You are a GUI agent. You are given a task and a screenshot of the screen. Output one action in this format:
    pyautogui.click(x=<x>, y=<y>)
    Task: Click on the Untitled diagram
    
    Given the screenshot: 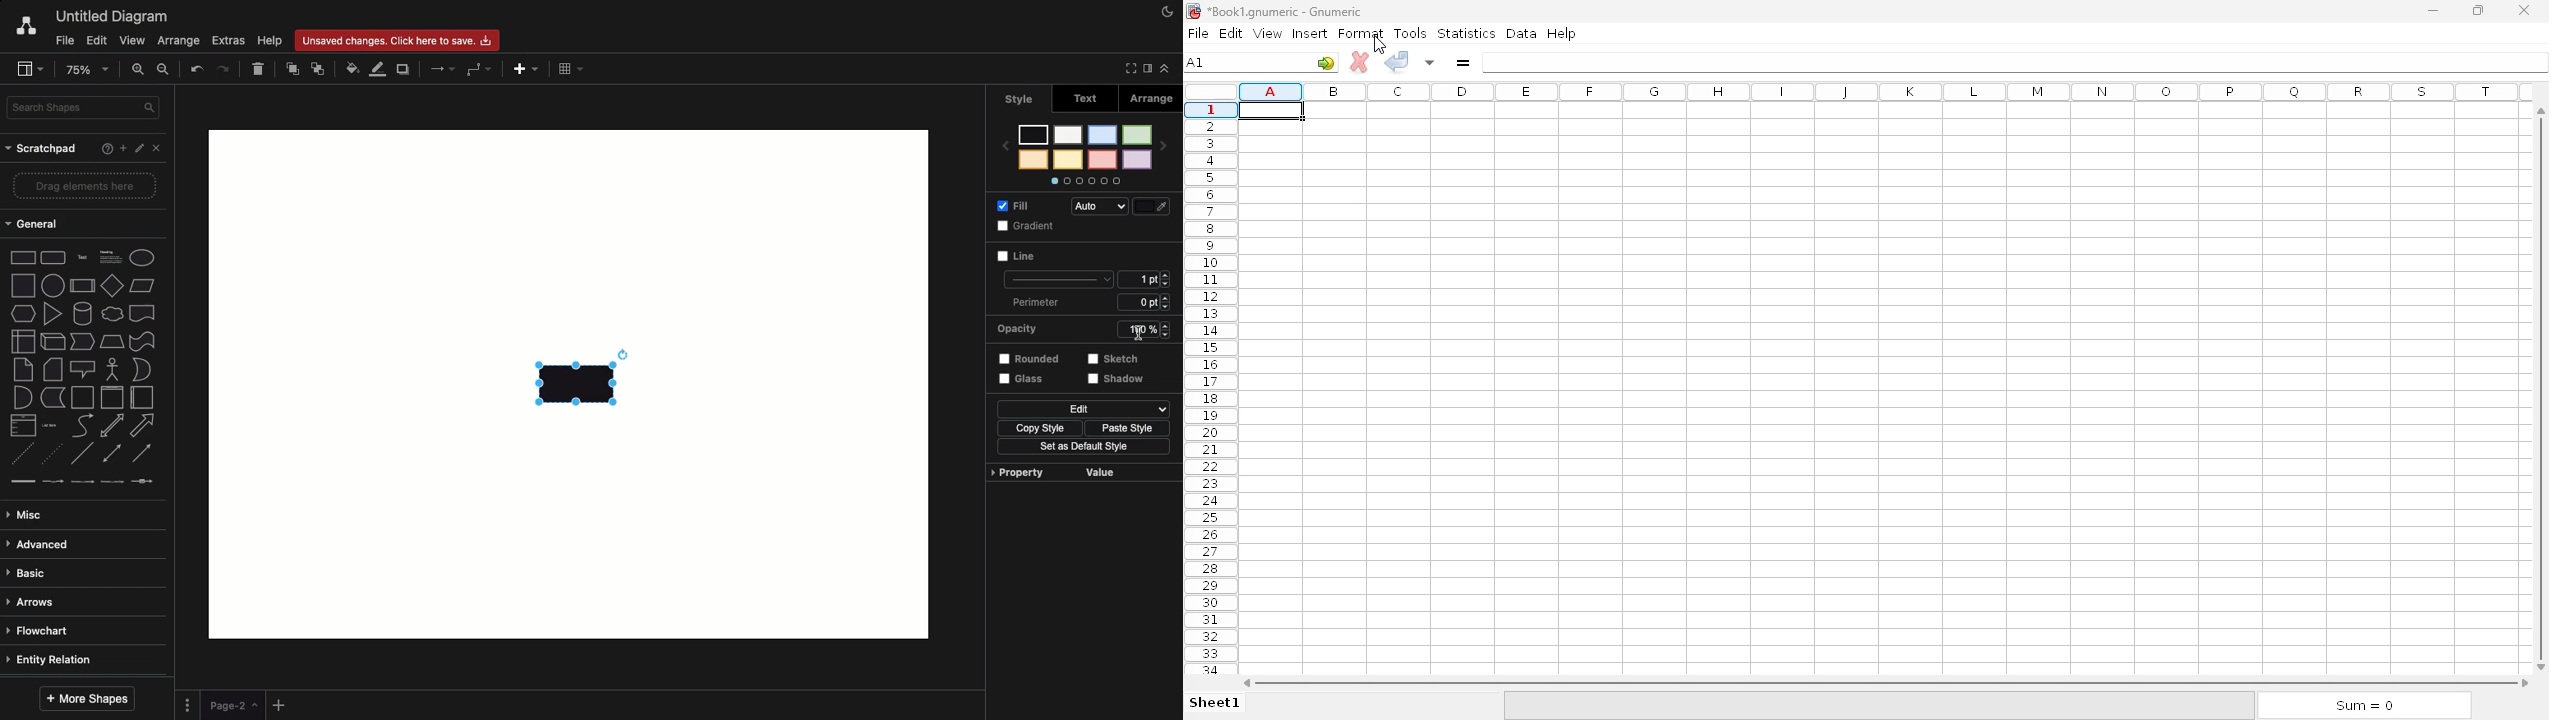 What is the action you would take?
    pyautogui.click(x=111, y=17)
    